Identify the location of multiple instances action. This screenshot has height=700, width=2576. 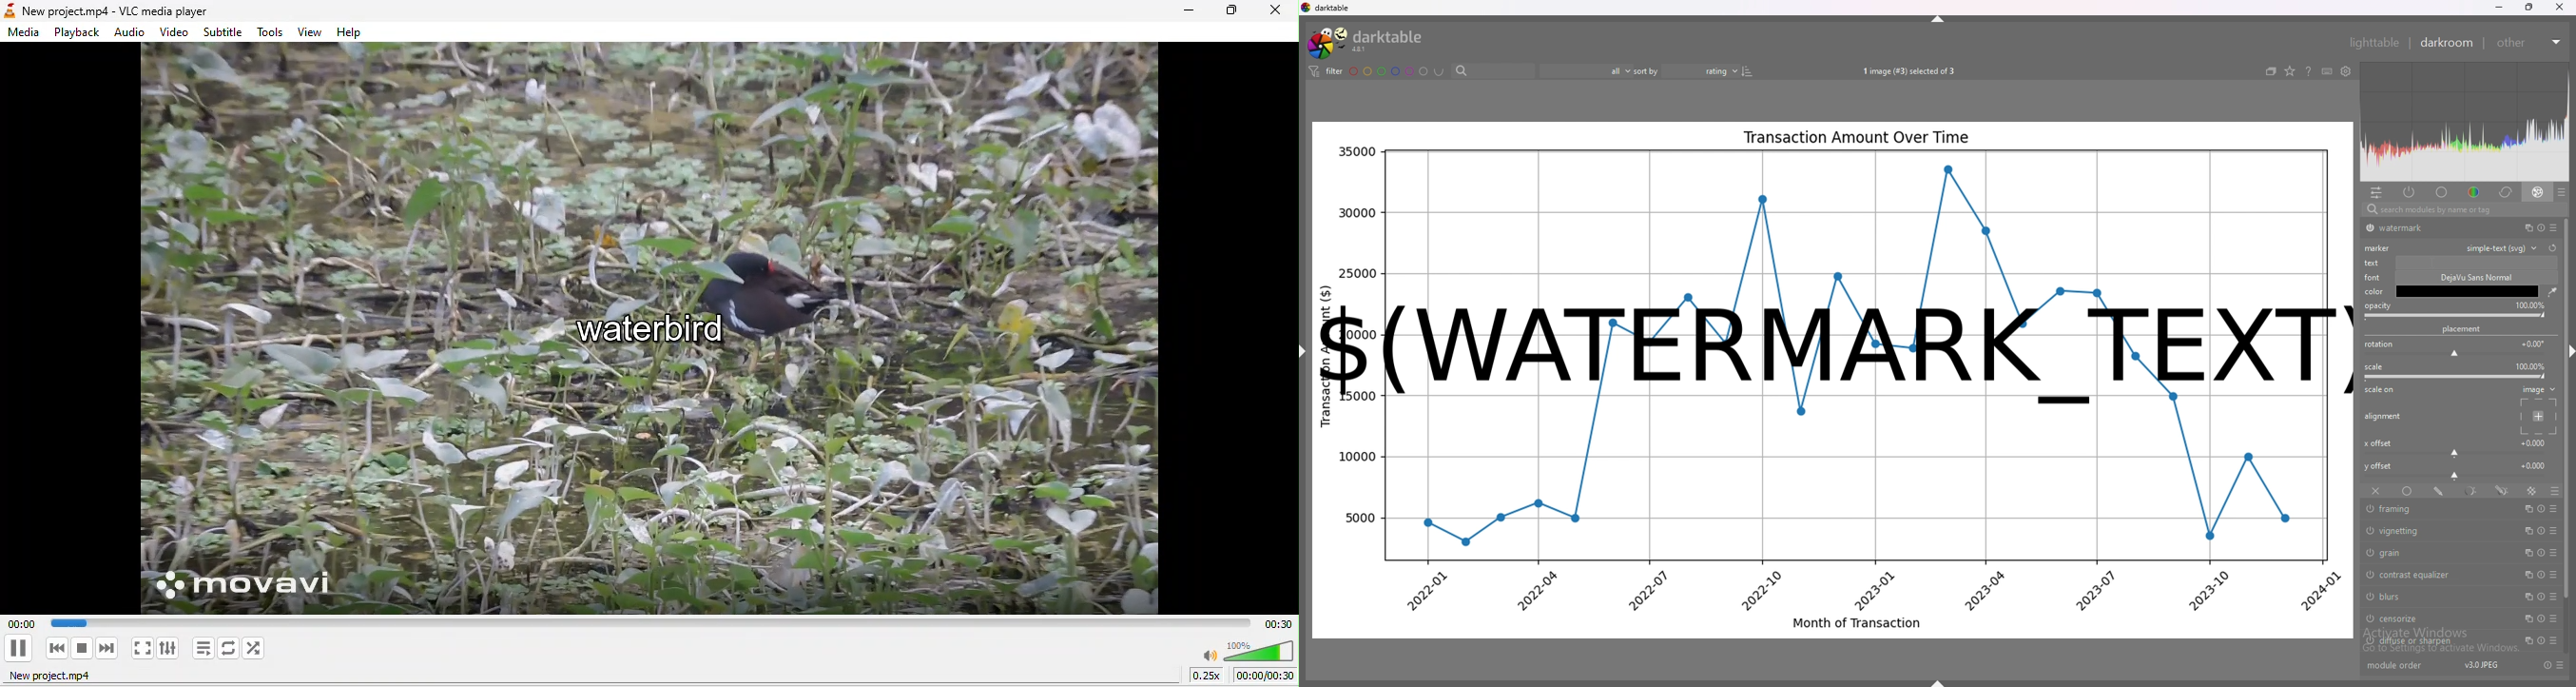
(2528, 553).